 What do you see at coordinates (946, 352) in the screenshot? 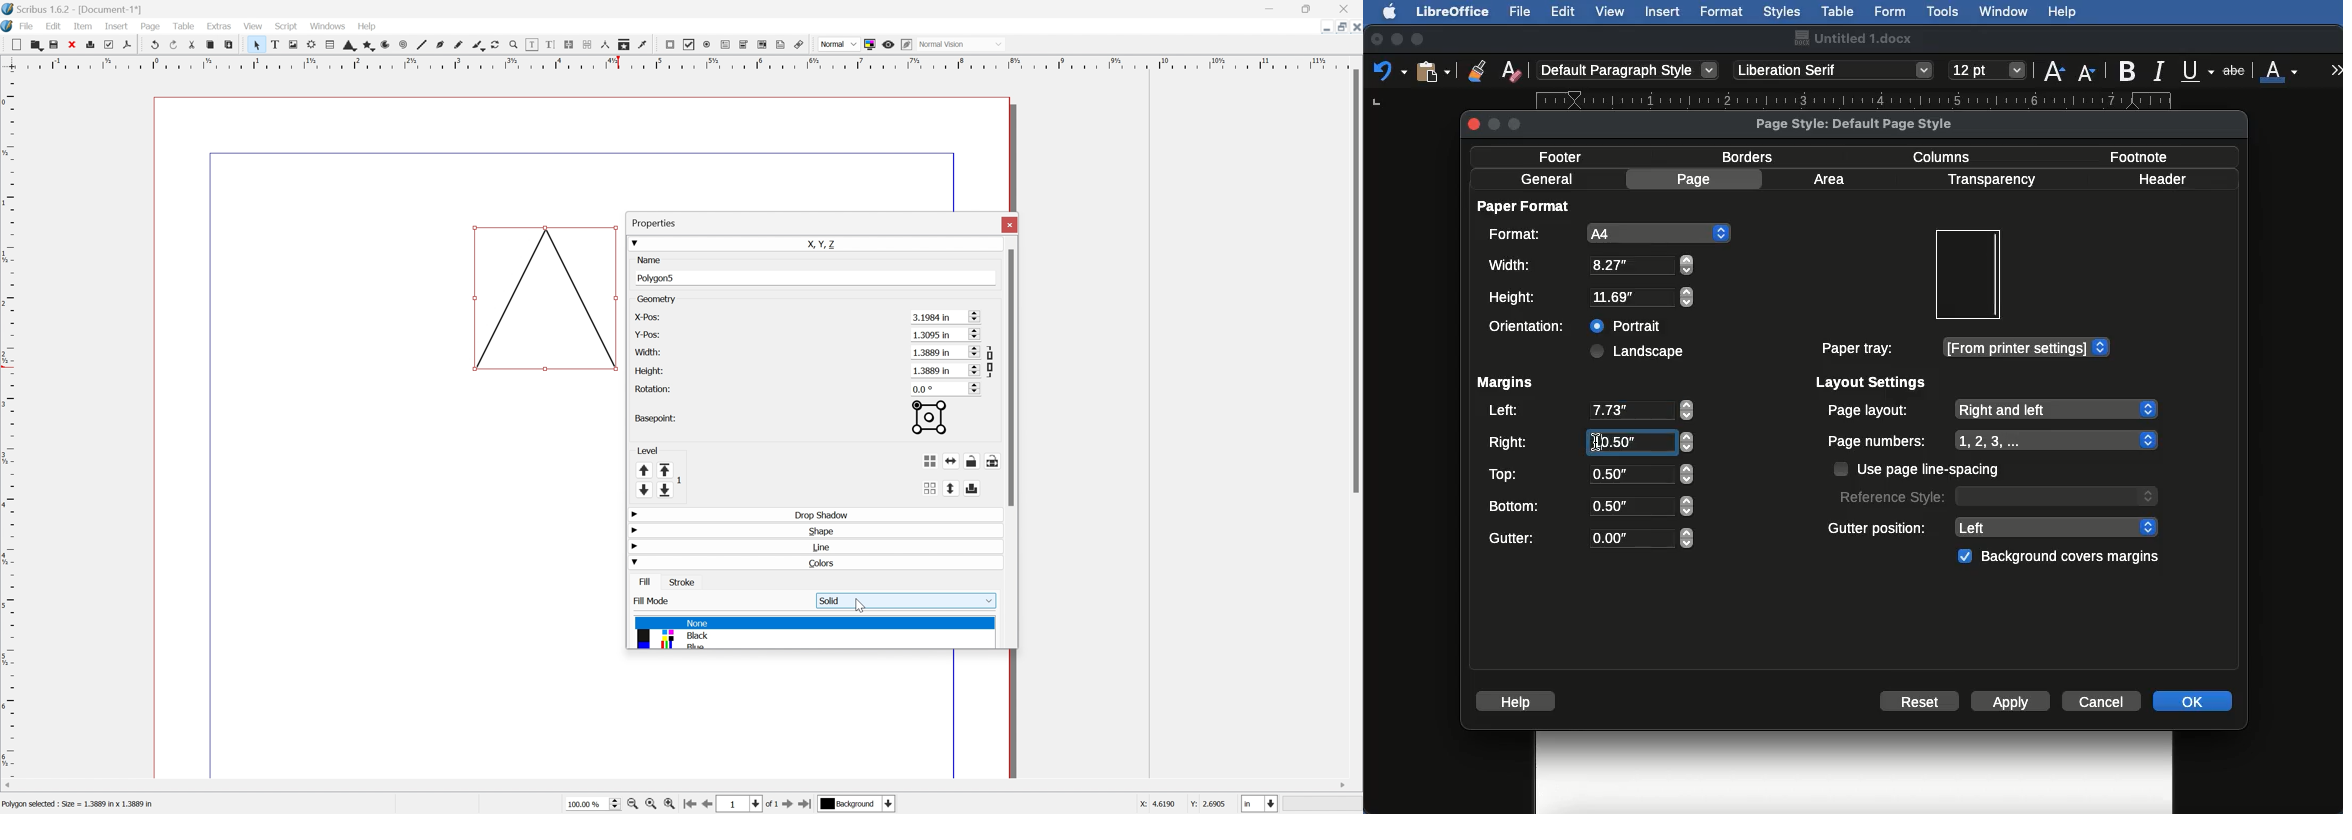
I see `1.3889 in` at bounding box center [946, 352].